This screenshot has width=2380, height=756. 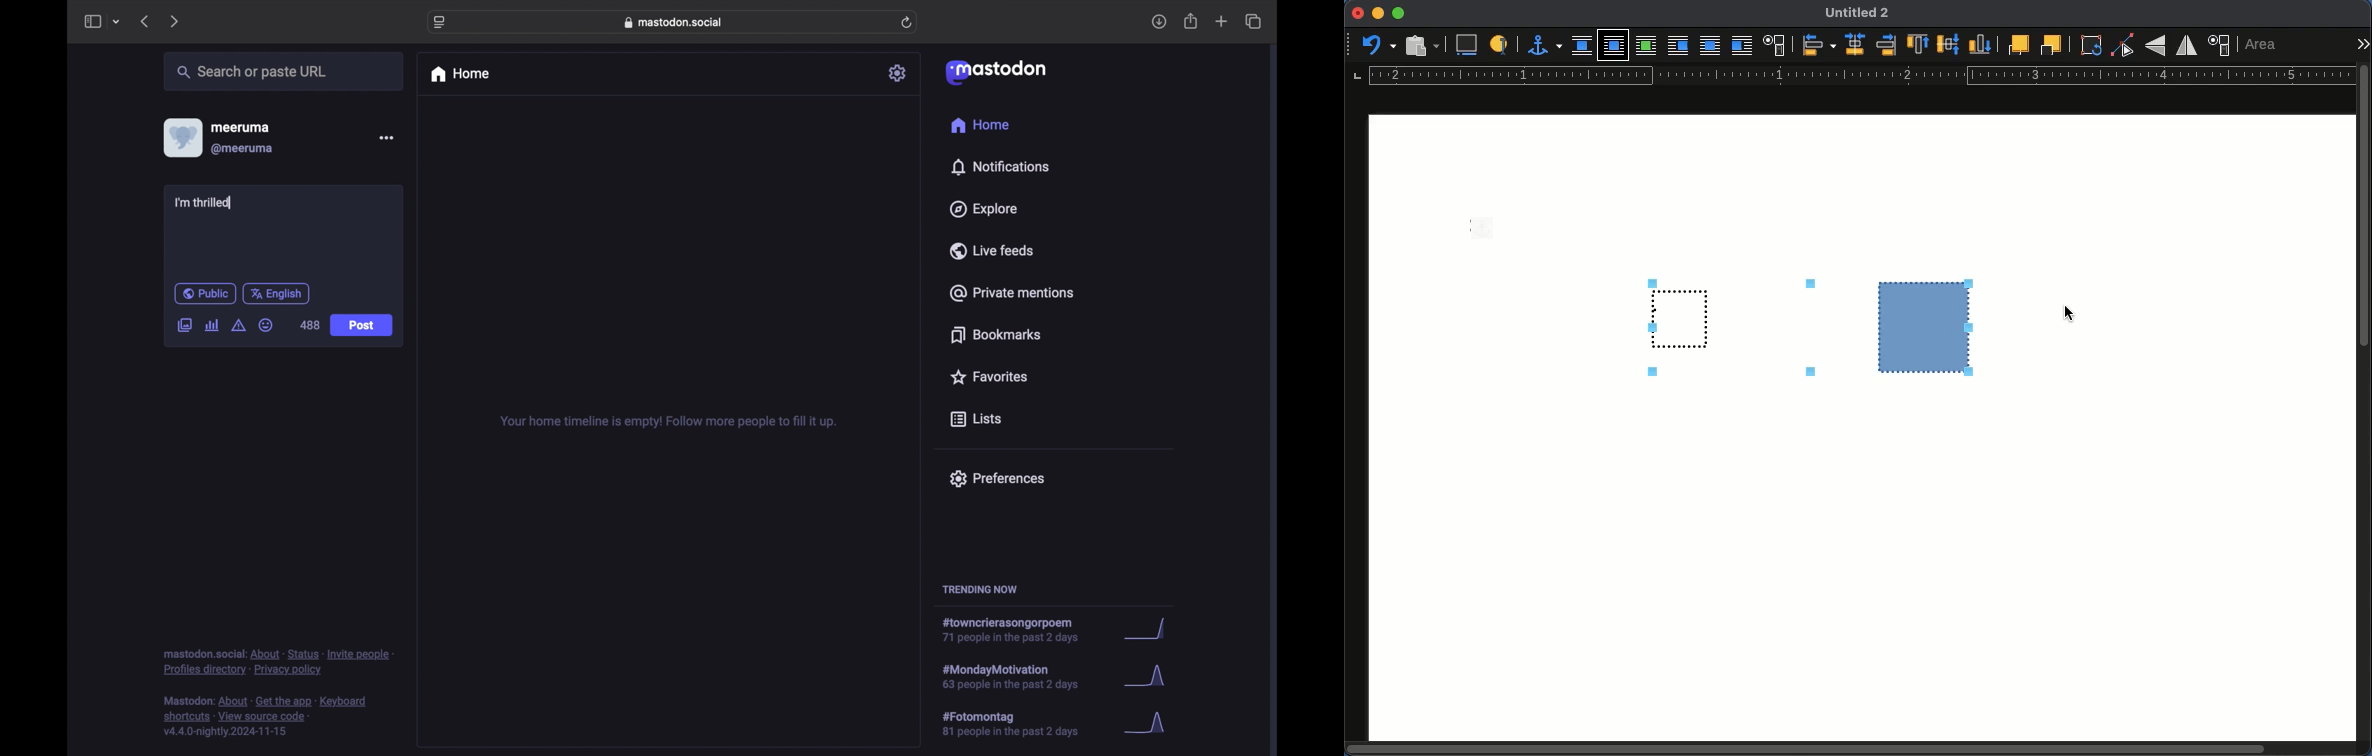 I want to click on 488, so click(x=309, y=325).